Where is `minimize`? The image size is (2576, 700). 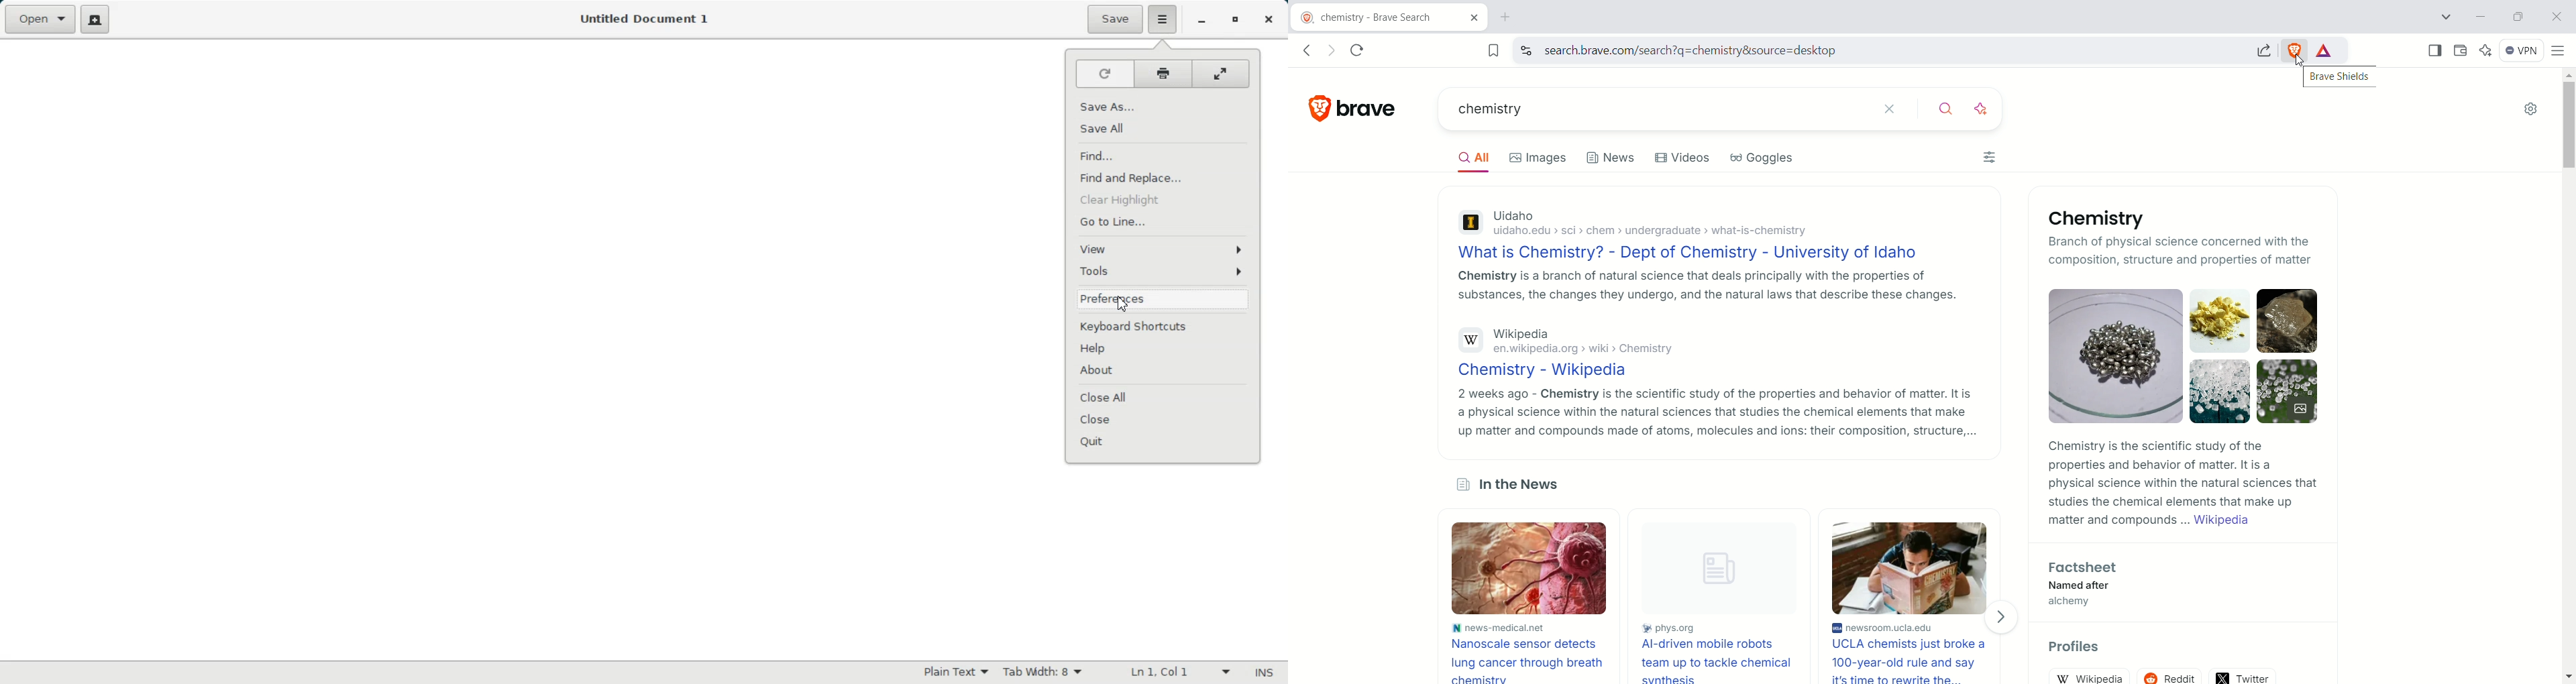
minimize is located at coordinates (2481, 15).